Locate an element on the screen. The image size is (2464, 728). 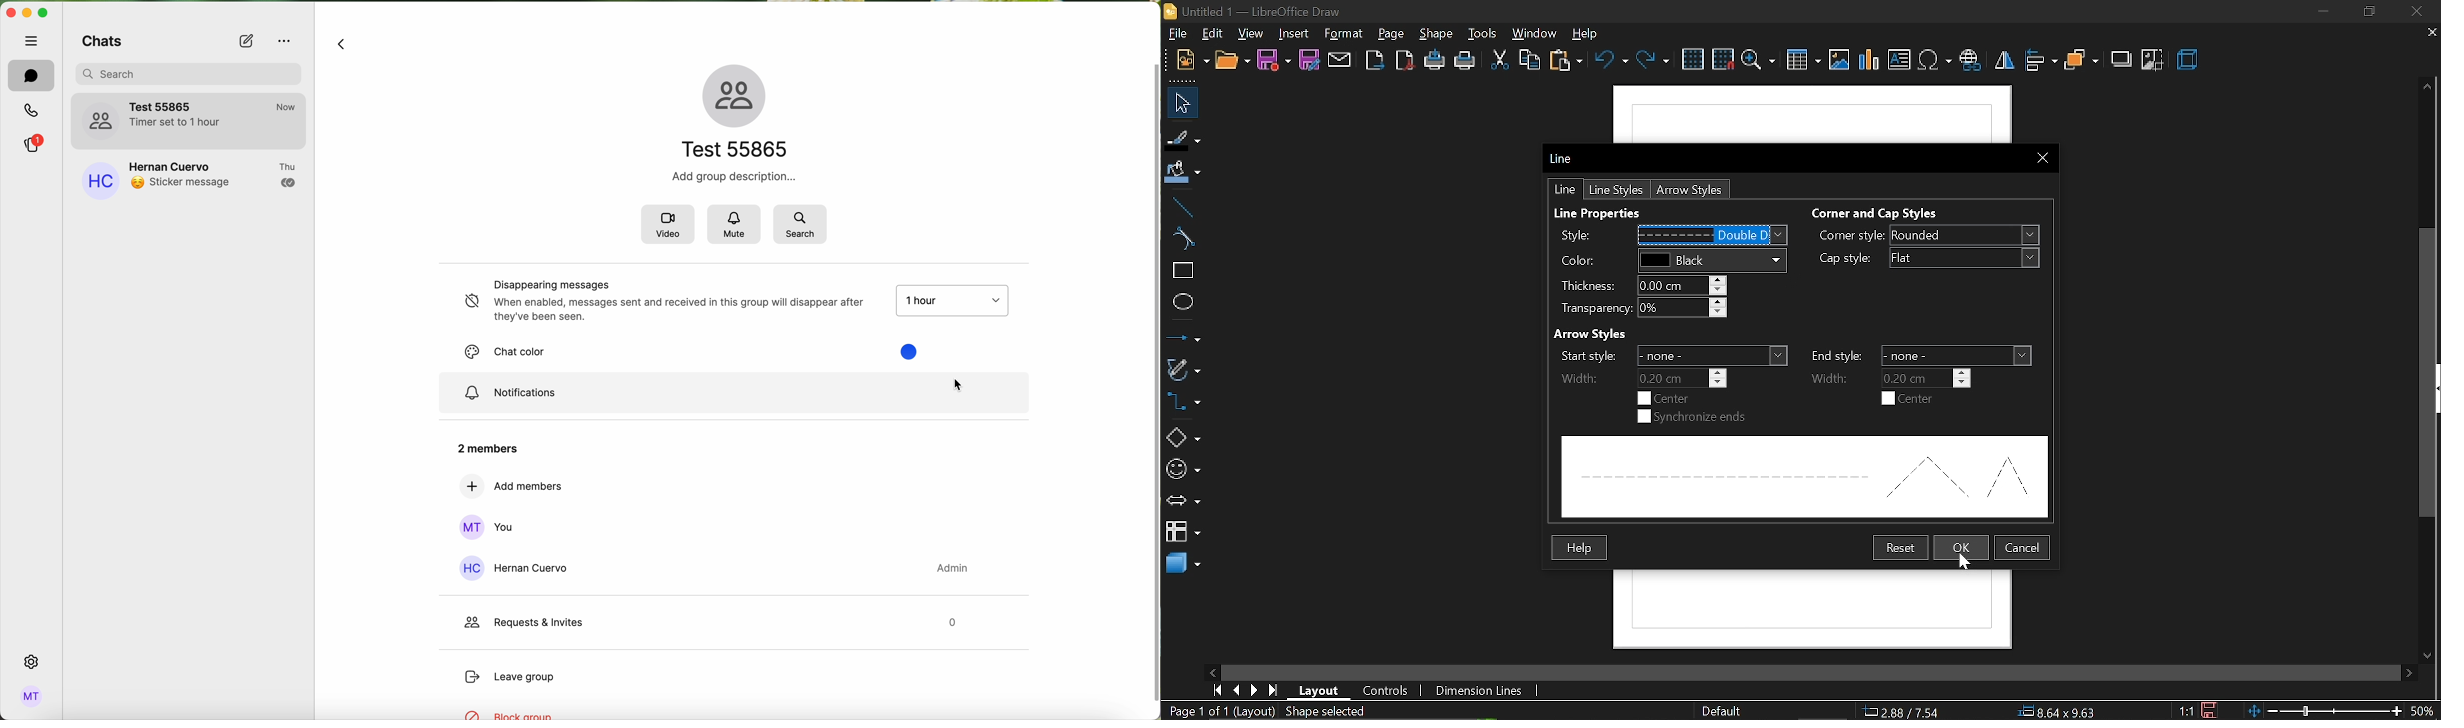
mute is located at coordinates (733, 224).